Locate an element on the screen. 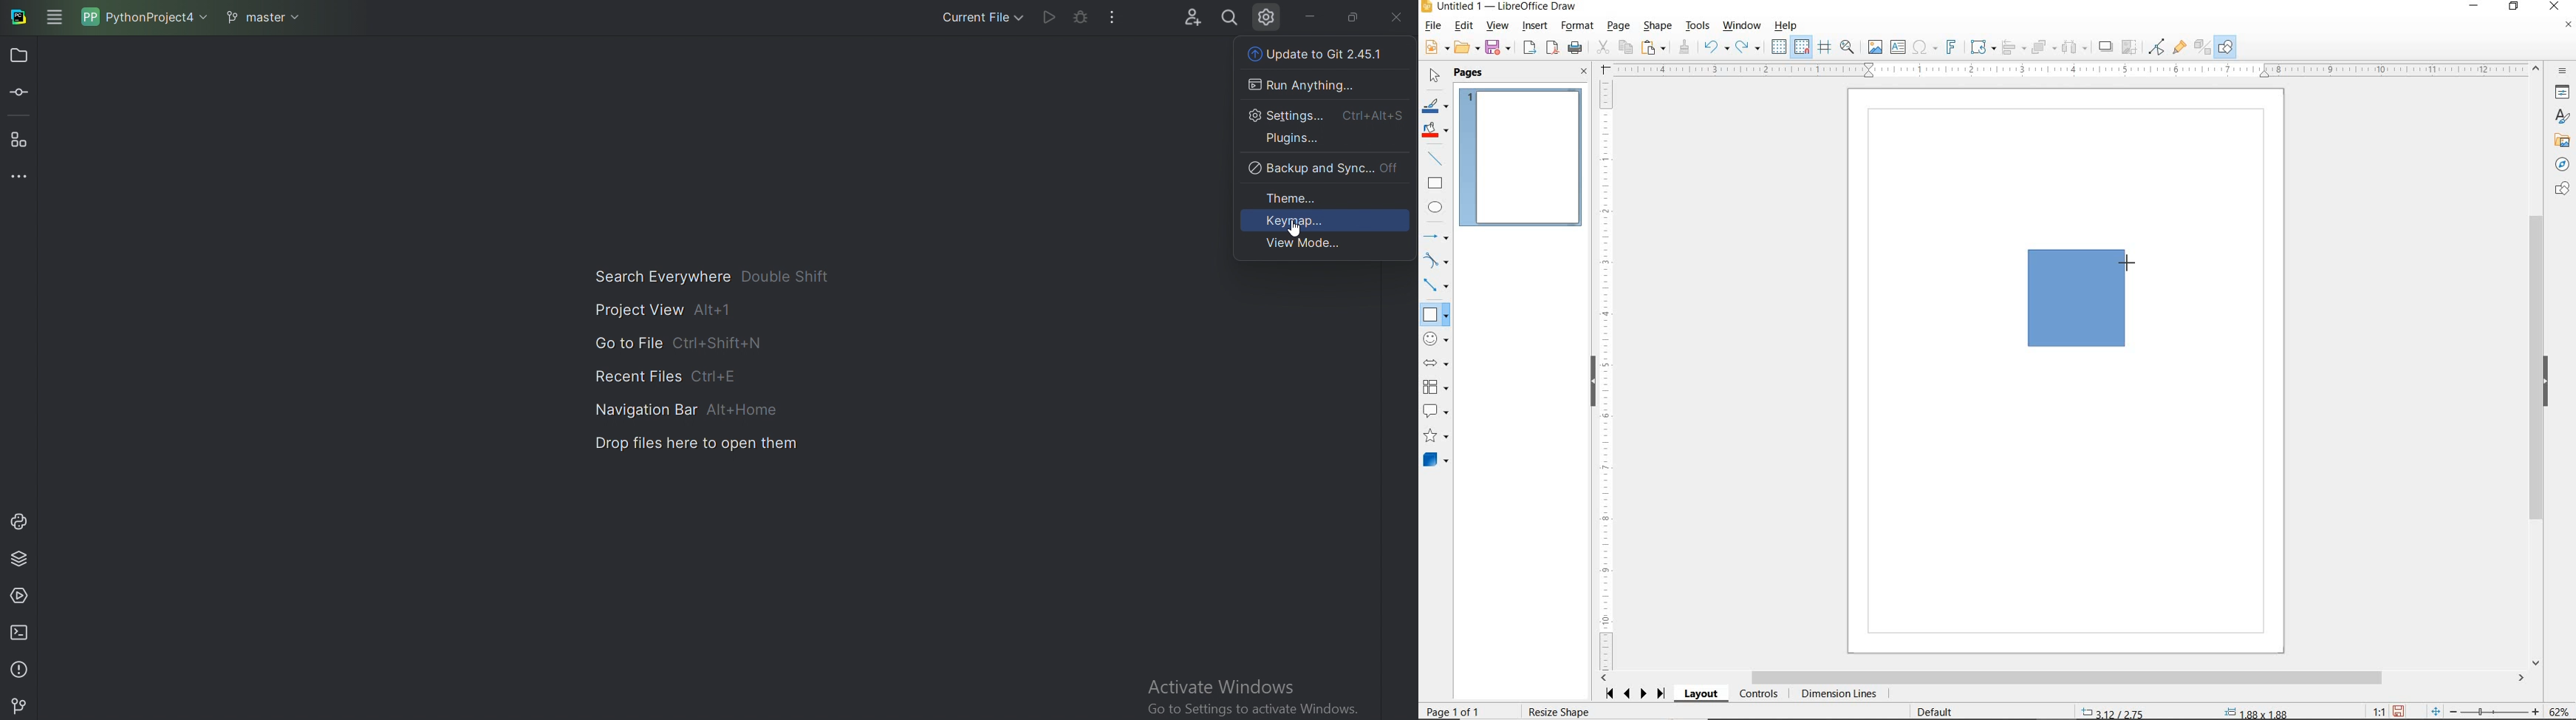 This screenshot has width=2576, height=728. STARS AND BANNERS is located at coordinates (1436, 437).